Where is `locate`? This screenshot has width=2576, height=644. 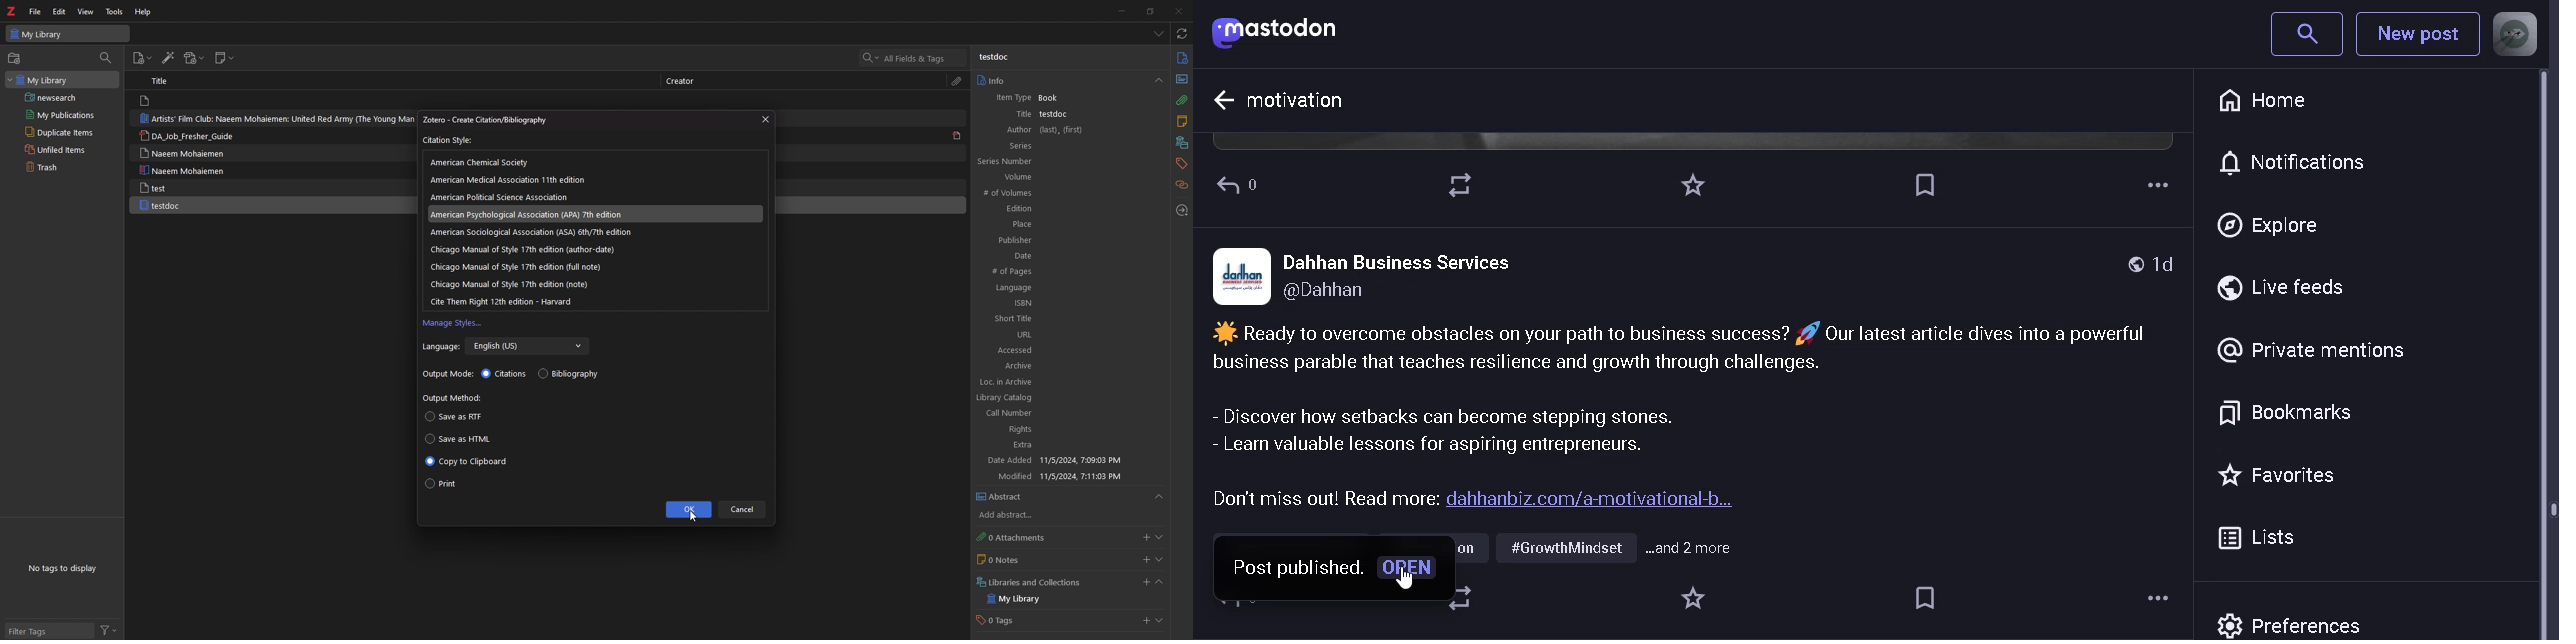 locate is located at coordinates (1182, 211).